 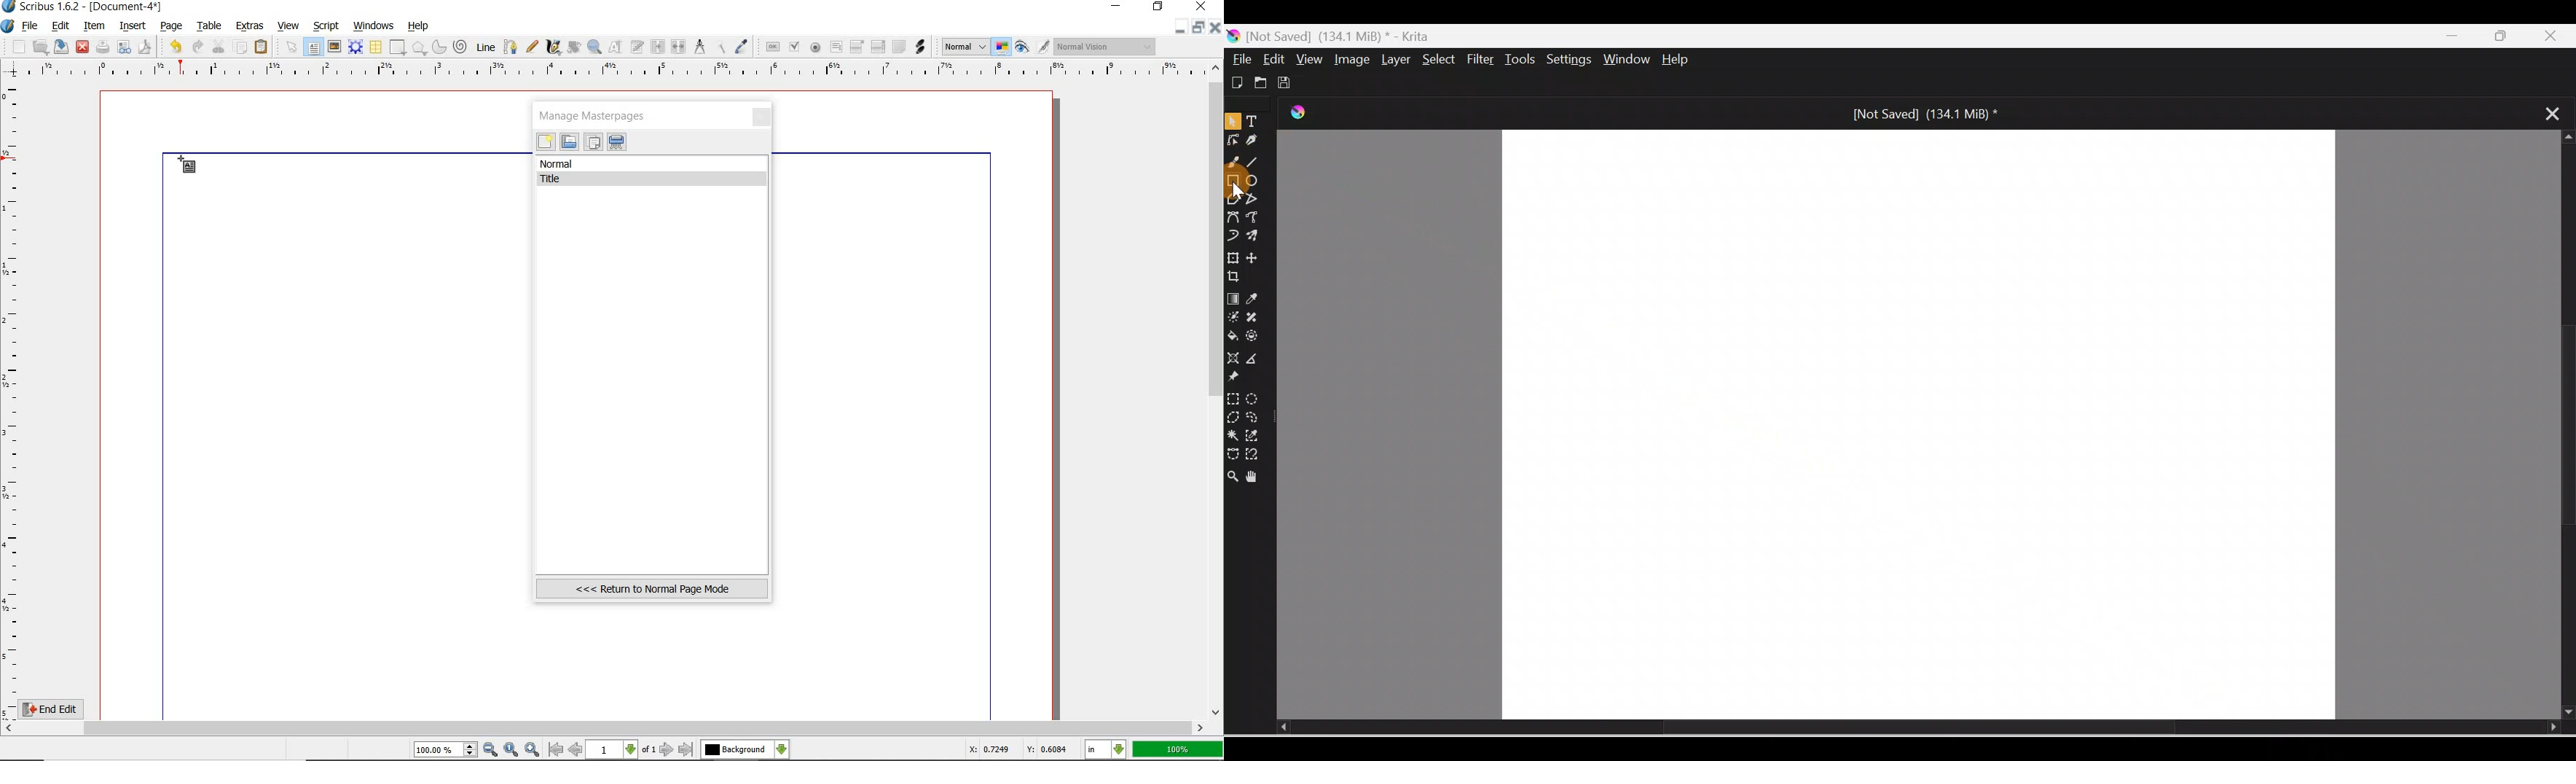 What do you see at coordinates (1232, 299) in the screenshot?
I see `Draw a gradient` at bounding box center [1232, 299].